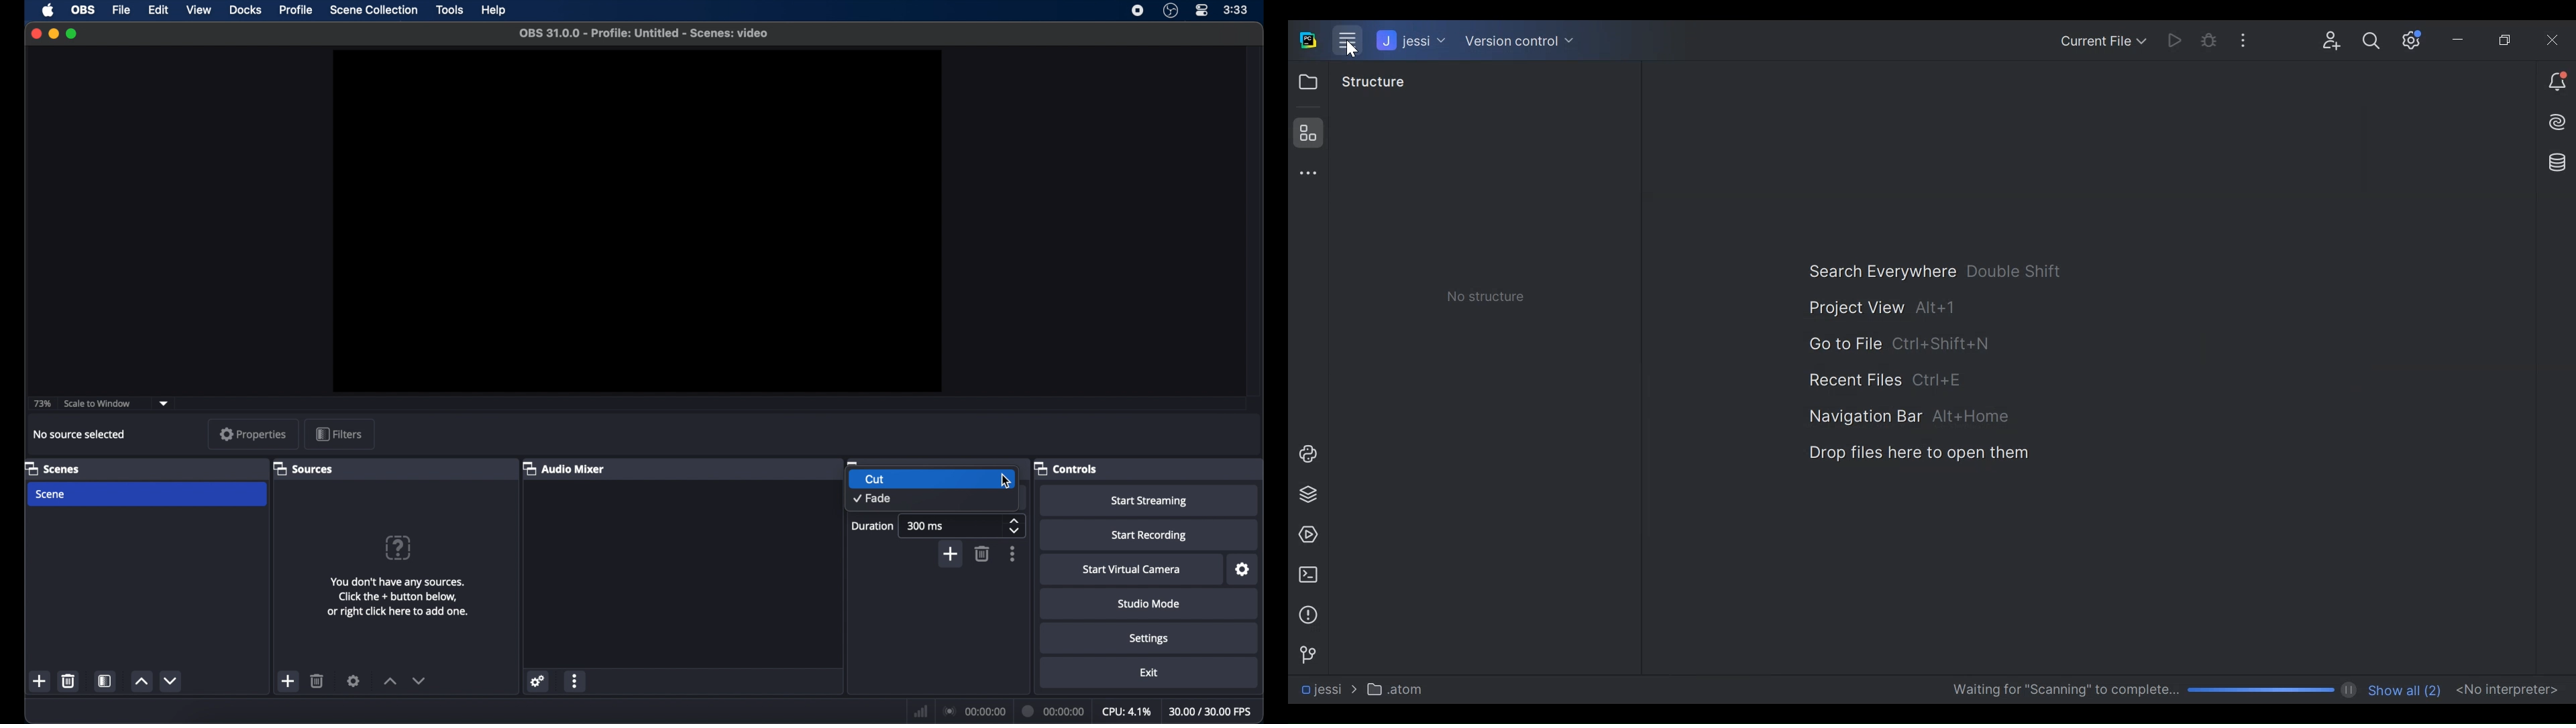  Describe the element at coordinates (1066, 468) in the screenshot. I see `controls` at that location.